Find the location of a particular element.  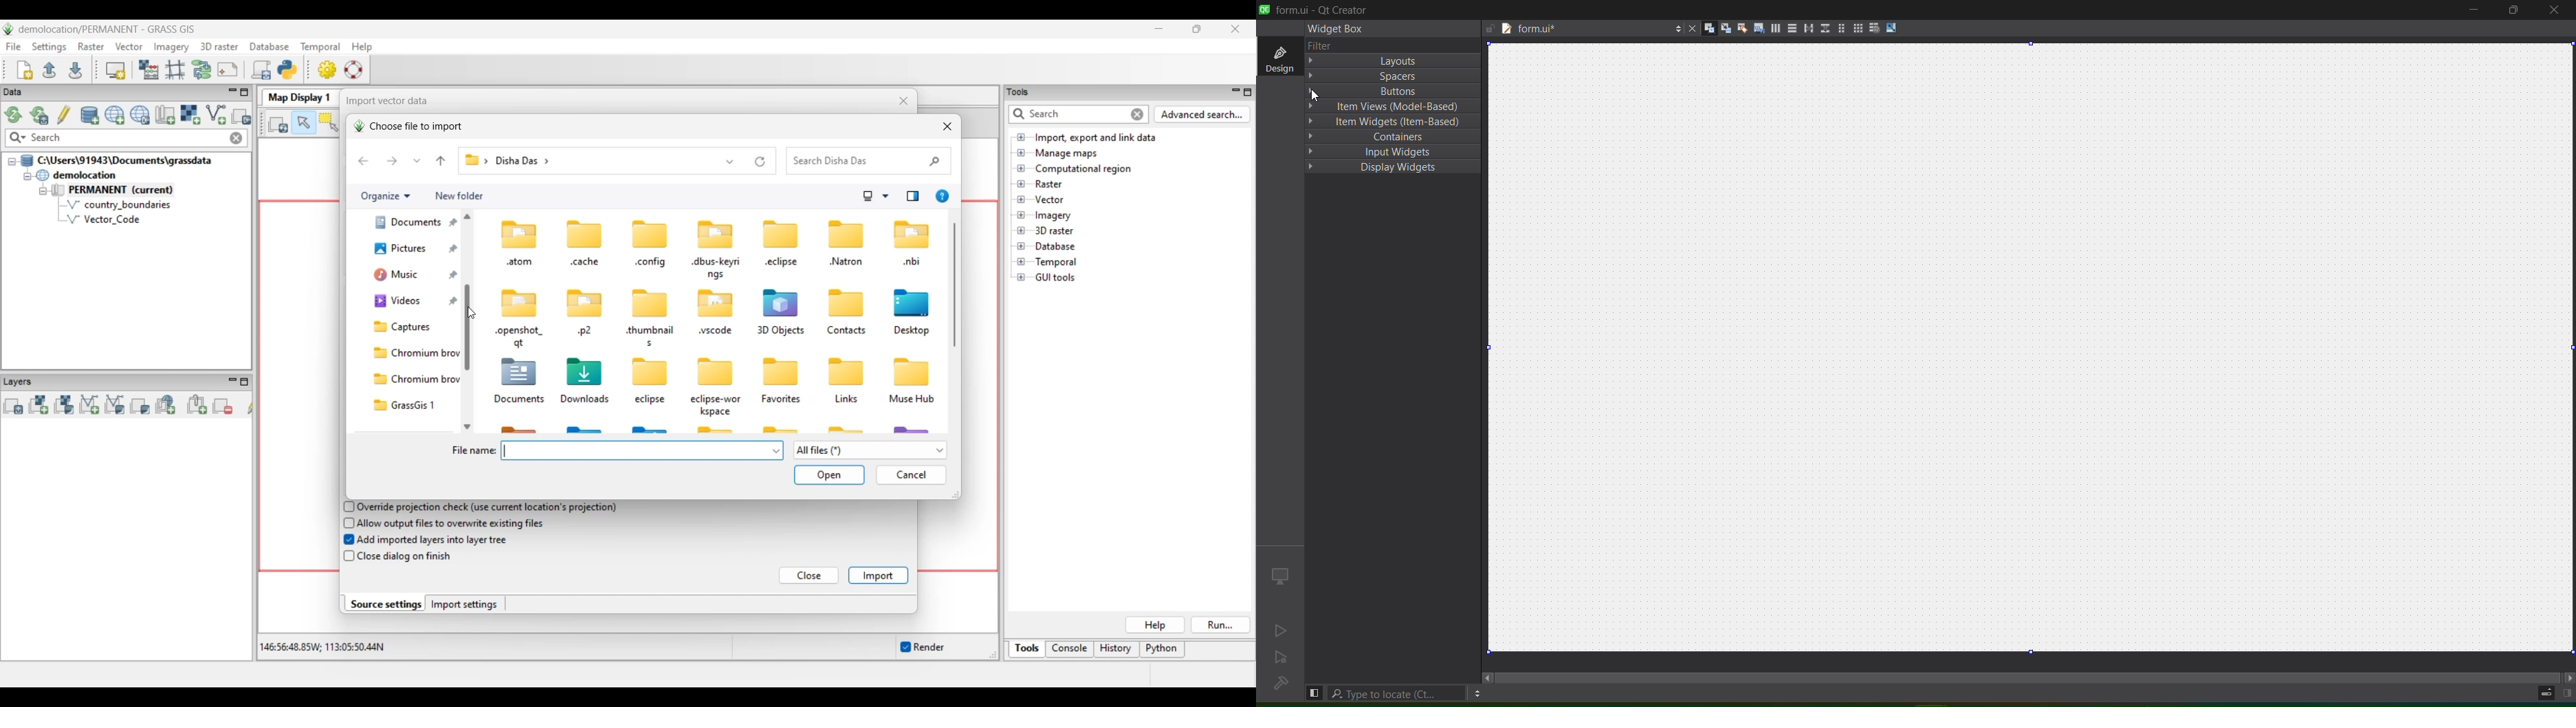

minimize is located at coordinates (2474, 11).